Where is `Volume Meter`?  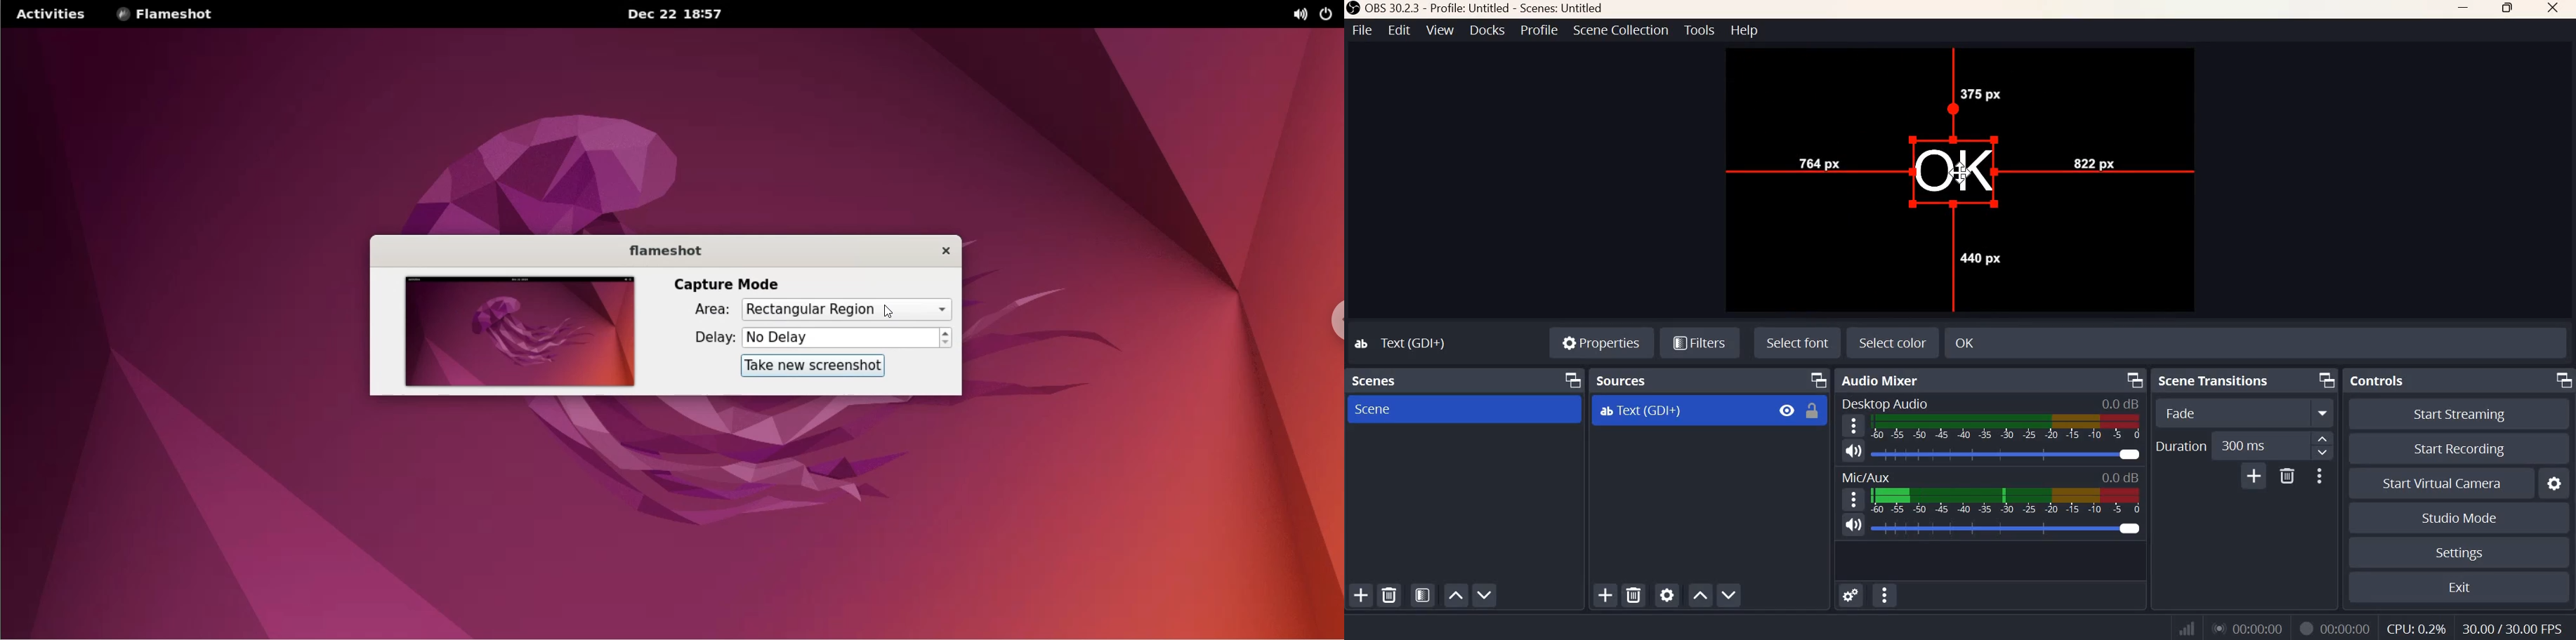 Volume Meter is located at coordinates (2007, 427).